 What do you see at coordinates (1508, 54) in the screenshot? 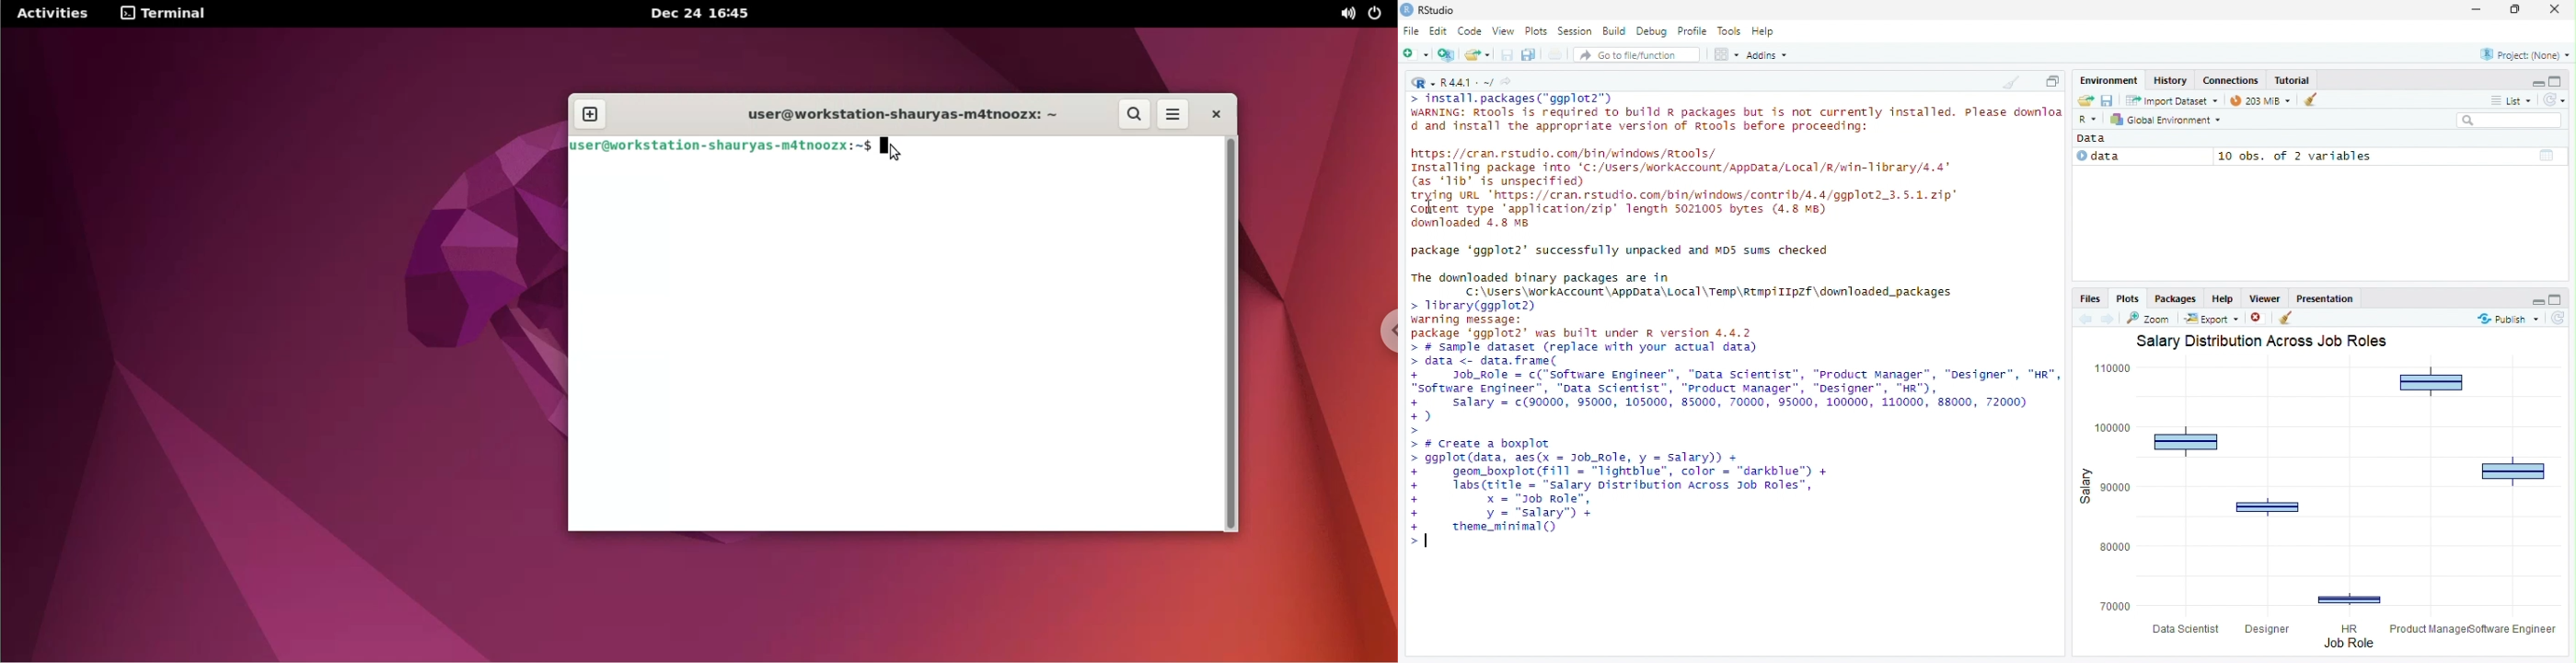
I see `Save current document` at bounding box center [1508, 54].